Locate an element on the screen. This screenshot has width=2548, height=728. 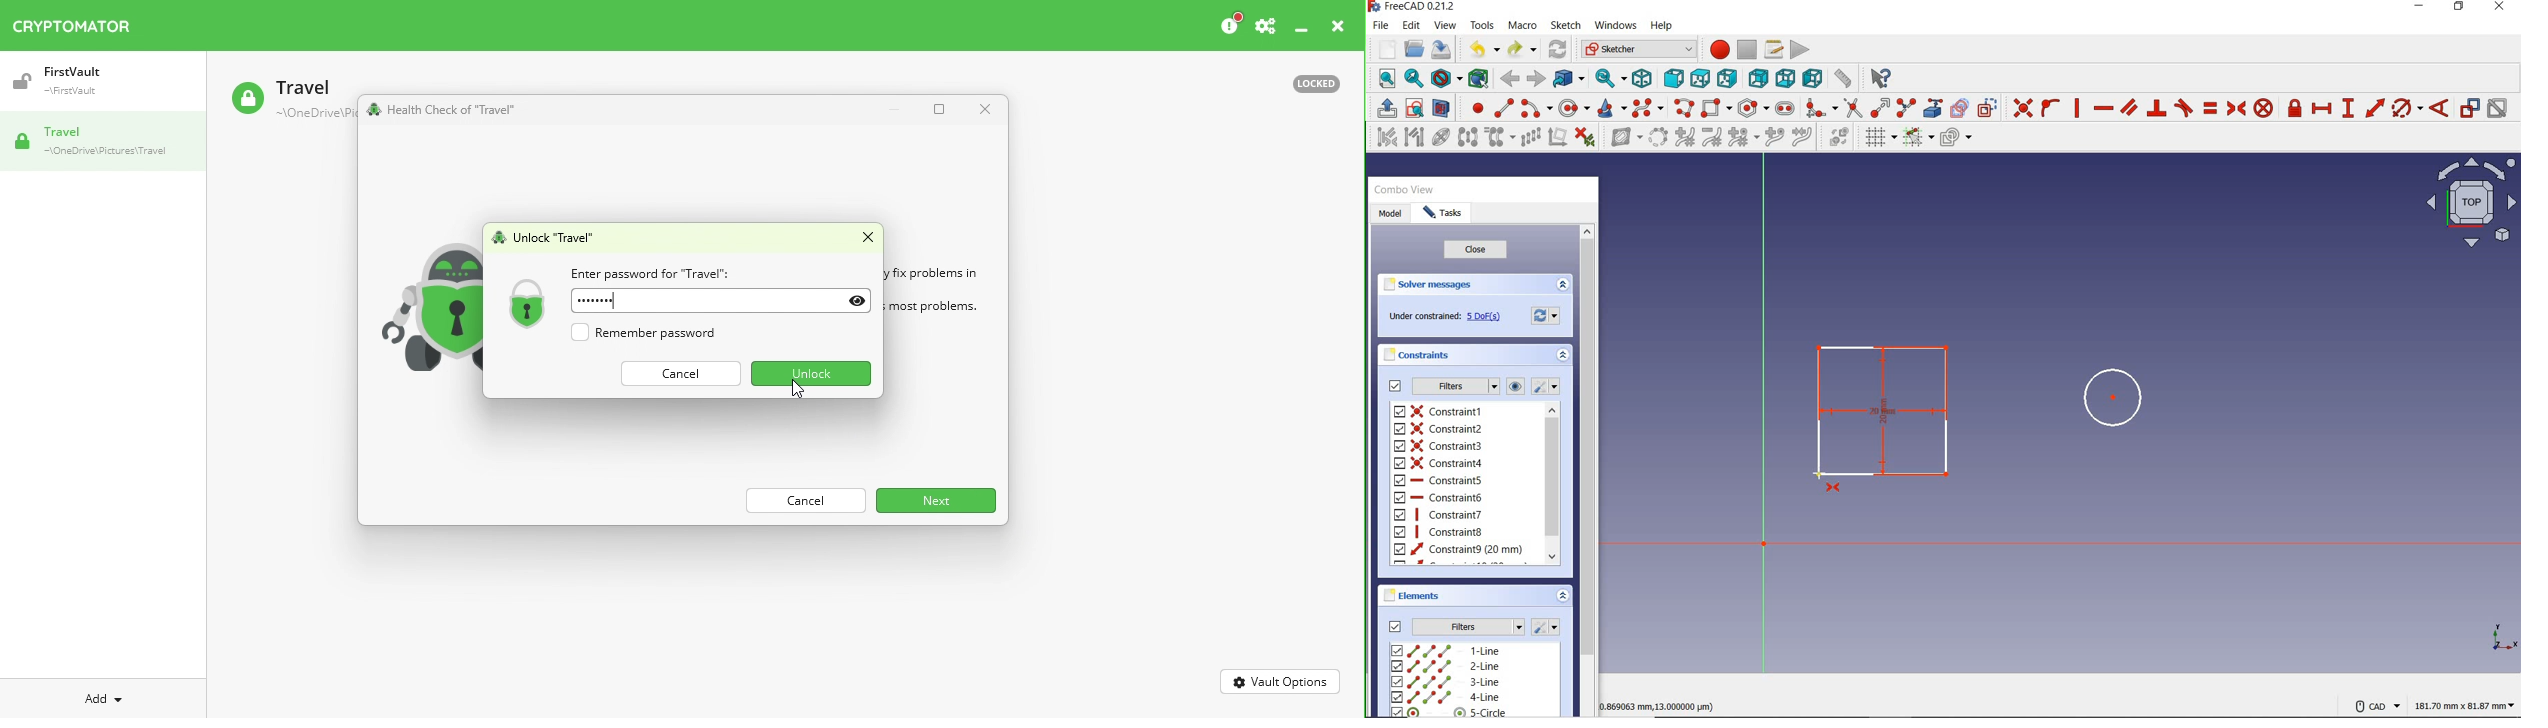
execute macro is located at coordinates (1800, 51).